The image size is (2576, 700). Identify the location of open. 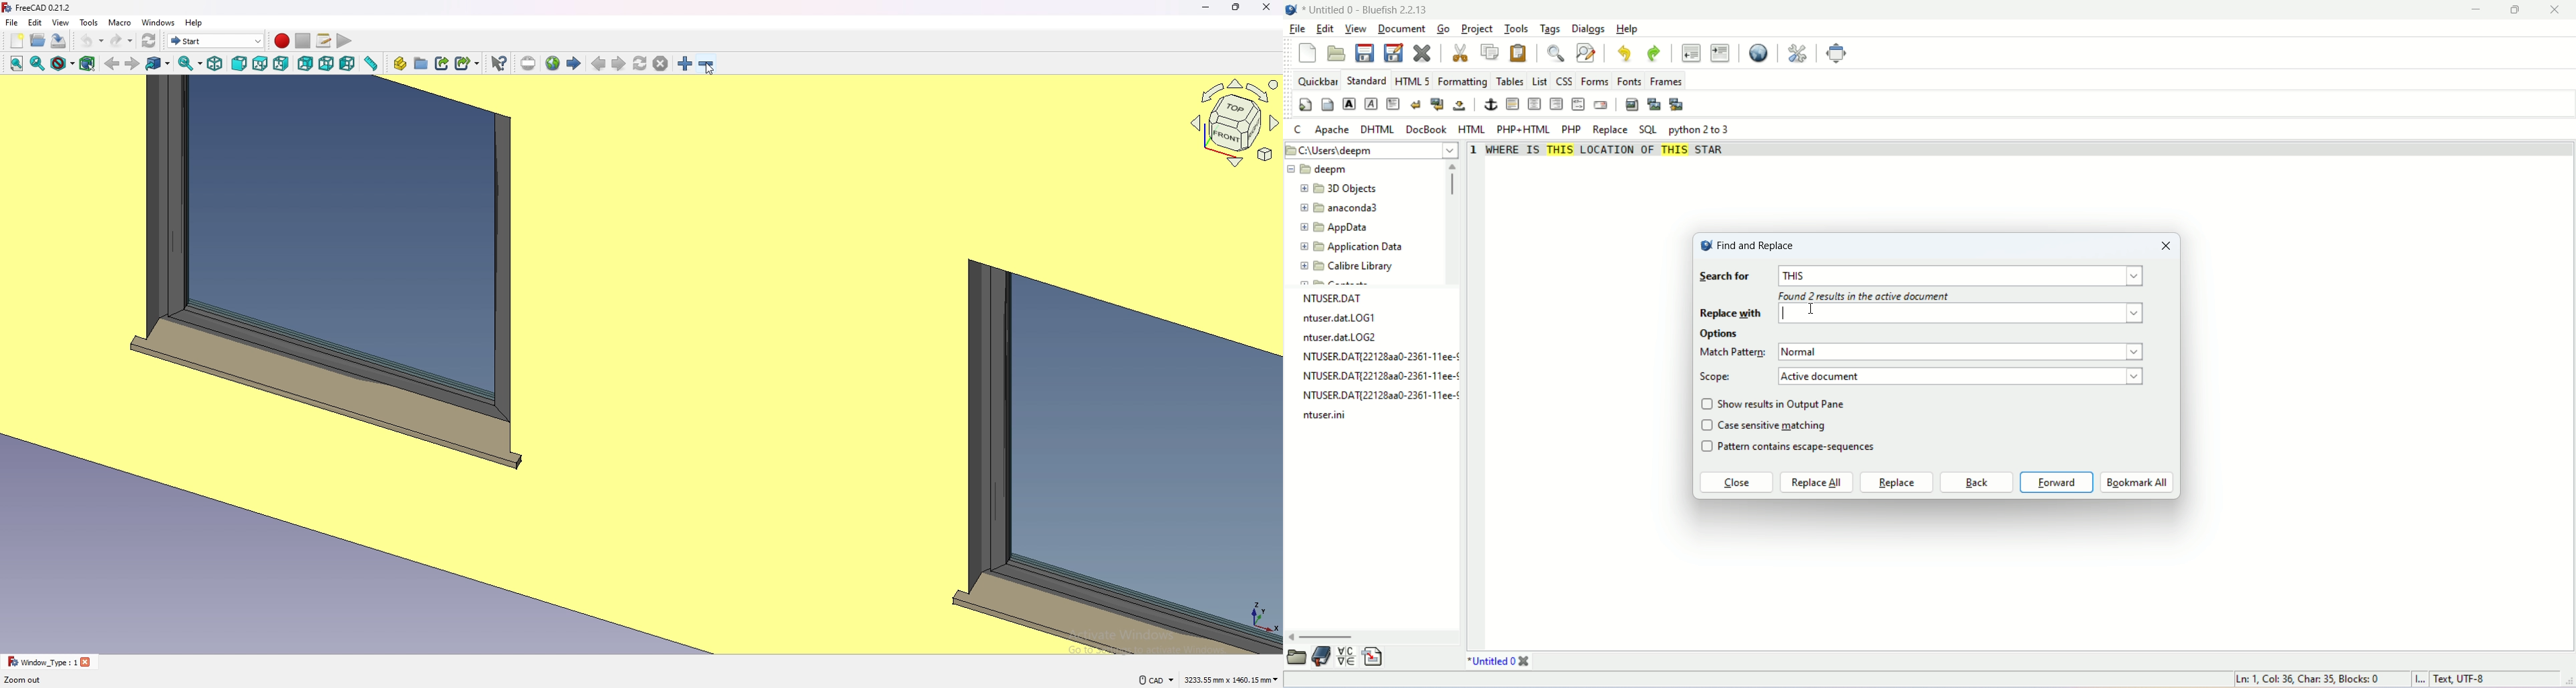
(37, 41).